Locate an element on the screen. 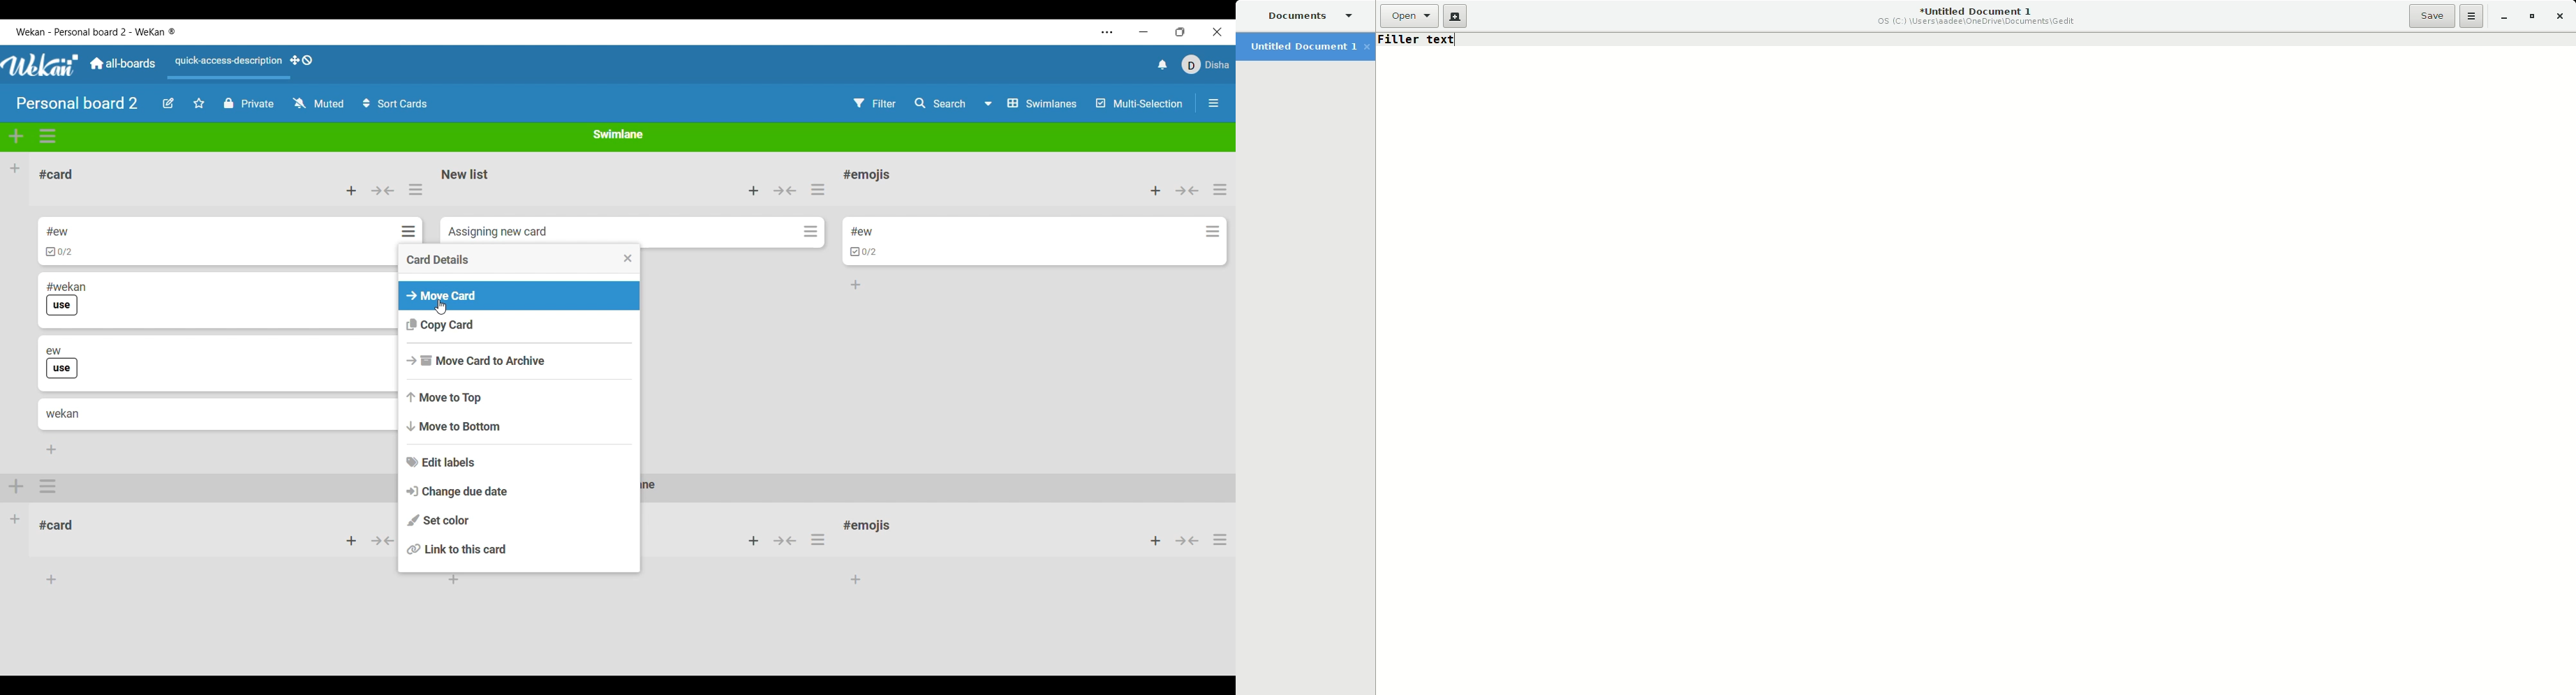  List name is located at coordinates (465, 174).